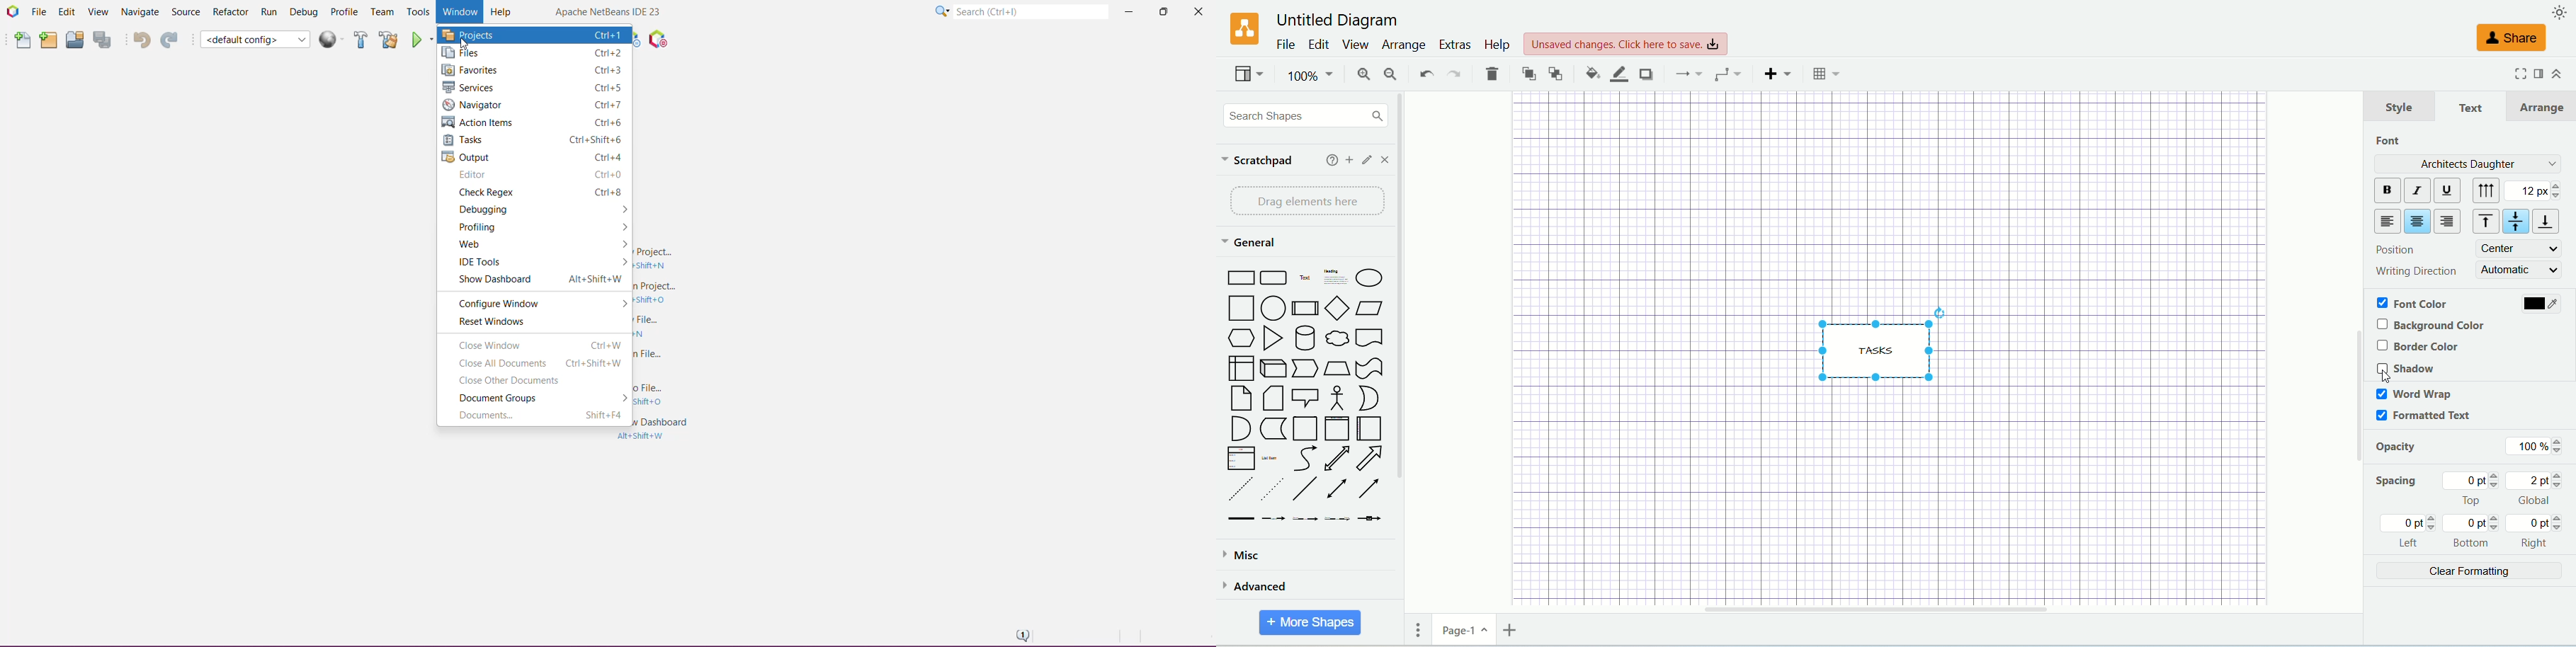  What do you see at coordinates (1331, 160) in the screenshot?
I see `help` at bounding box center [1331, 160].